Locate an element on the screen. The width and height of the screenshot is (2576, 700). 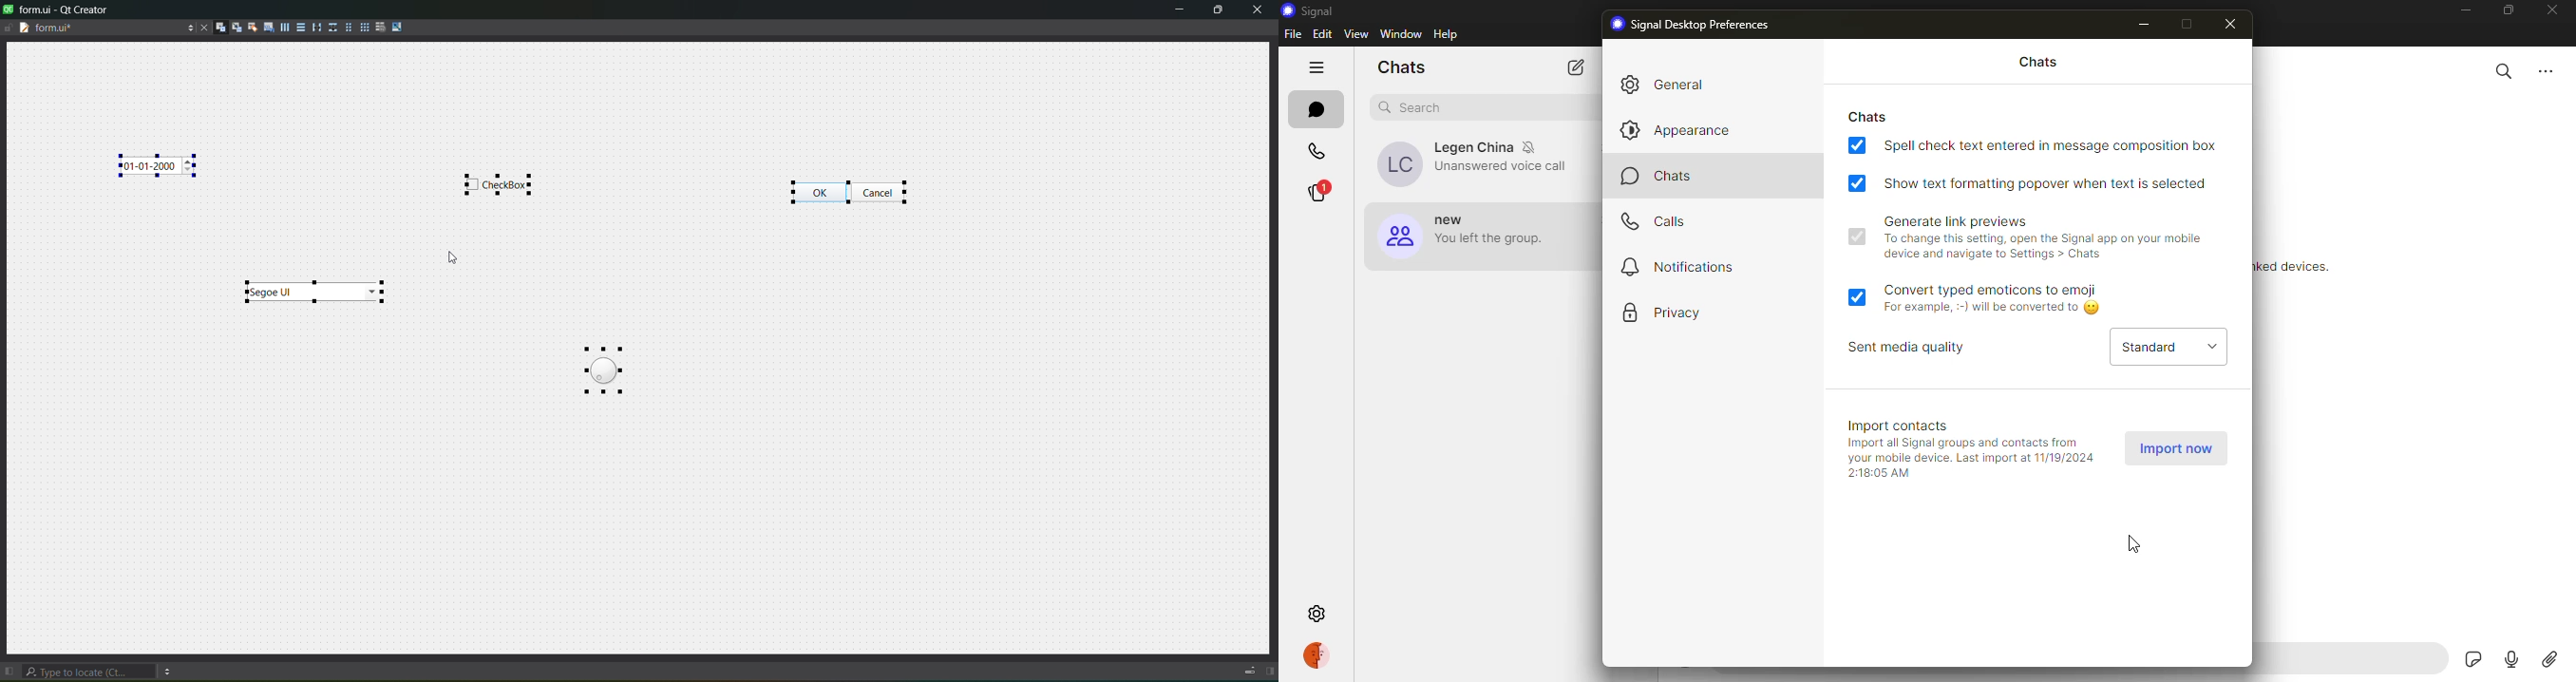
search is located at coordinates (2504, 71).